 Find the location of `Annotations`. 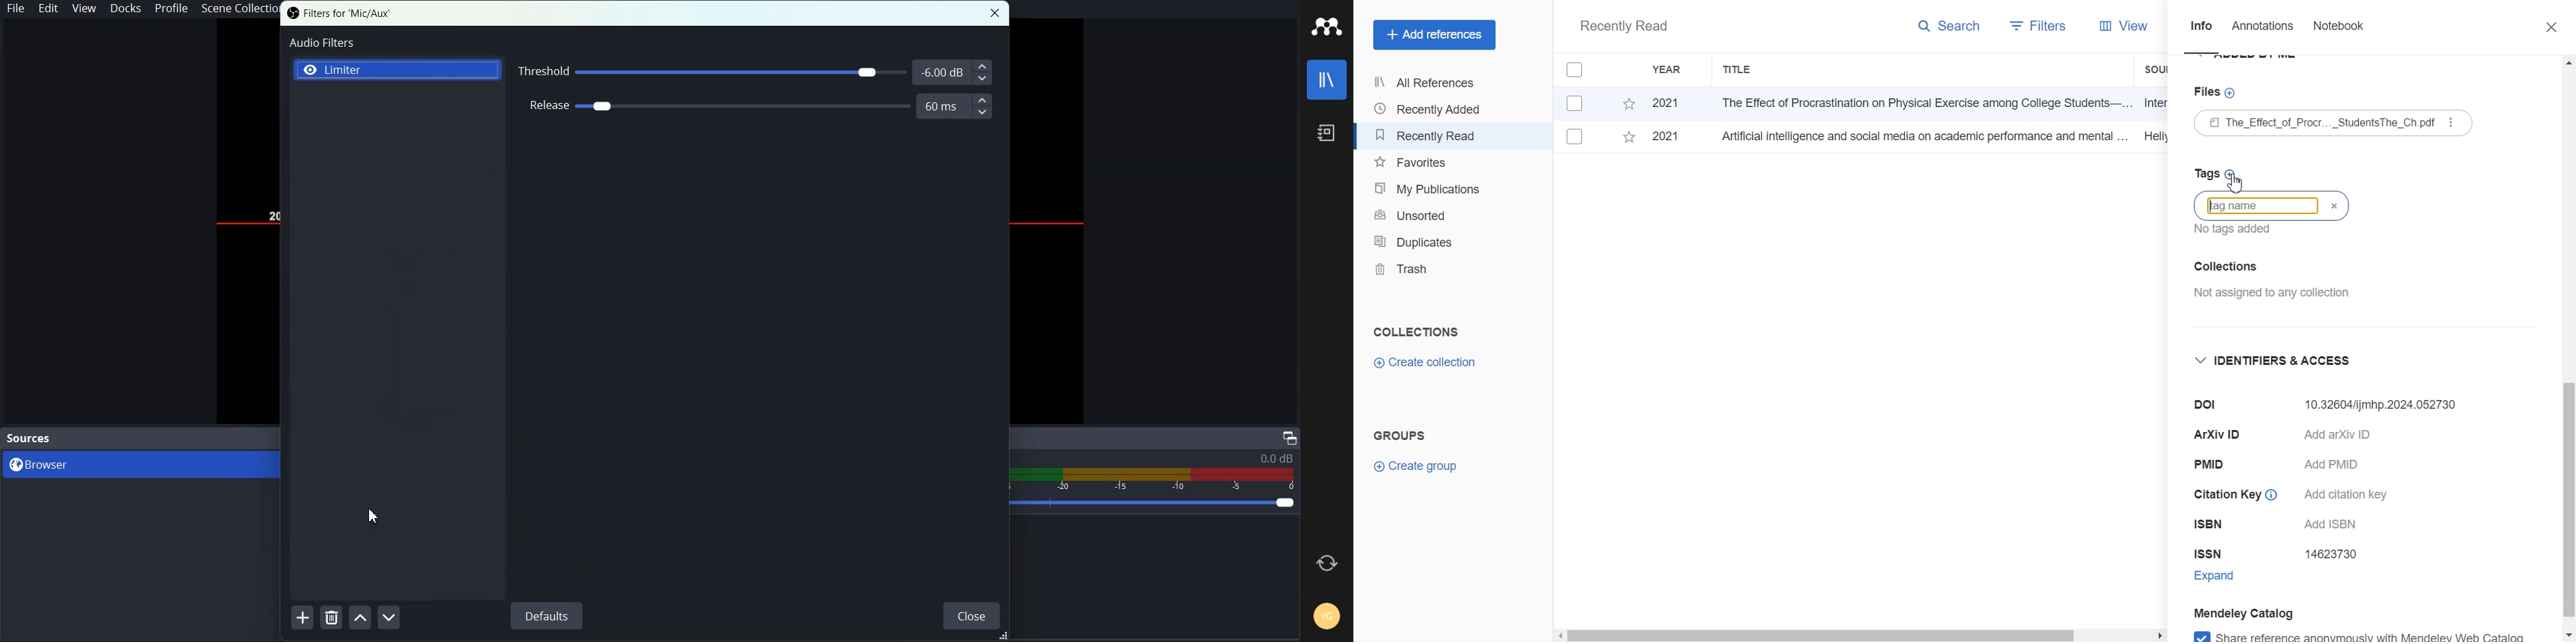

Annotations is located at coordinates (2264, 29).